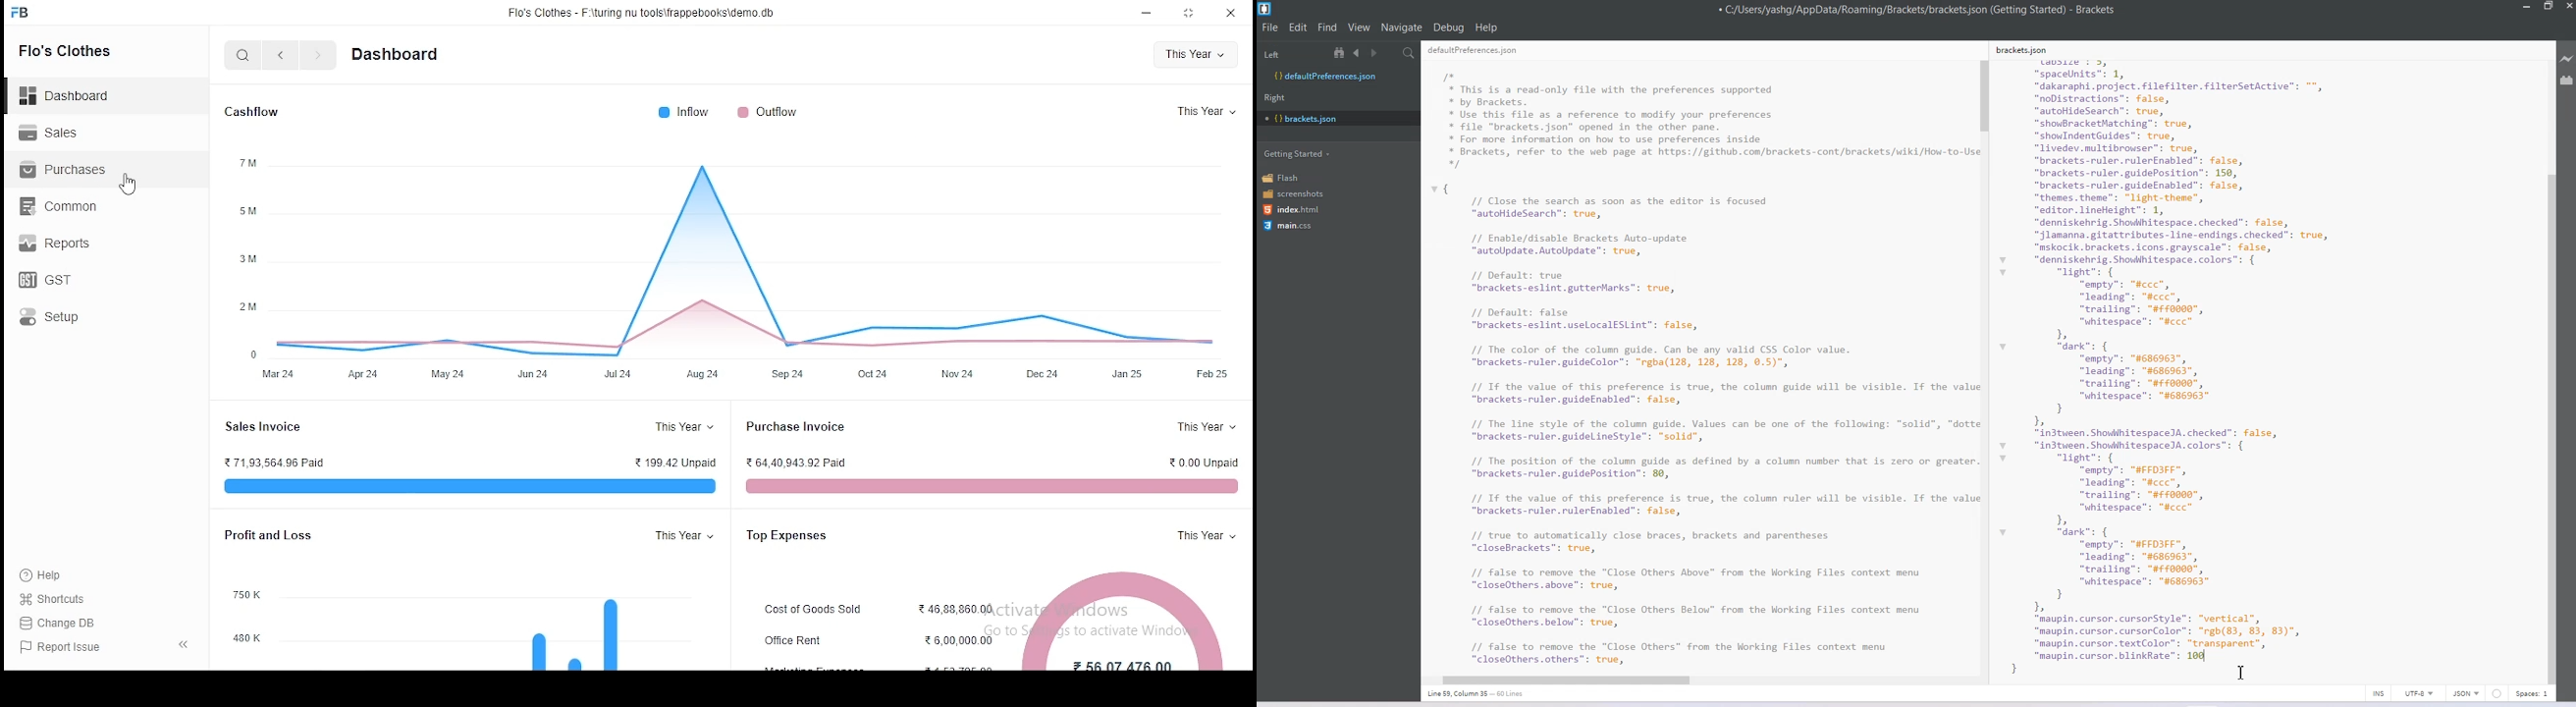 This screenshot has width=2576, height=728. I want to click on Split editor vertically and Horizontally, so click(1391, 54).